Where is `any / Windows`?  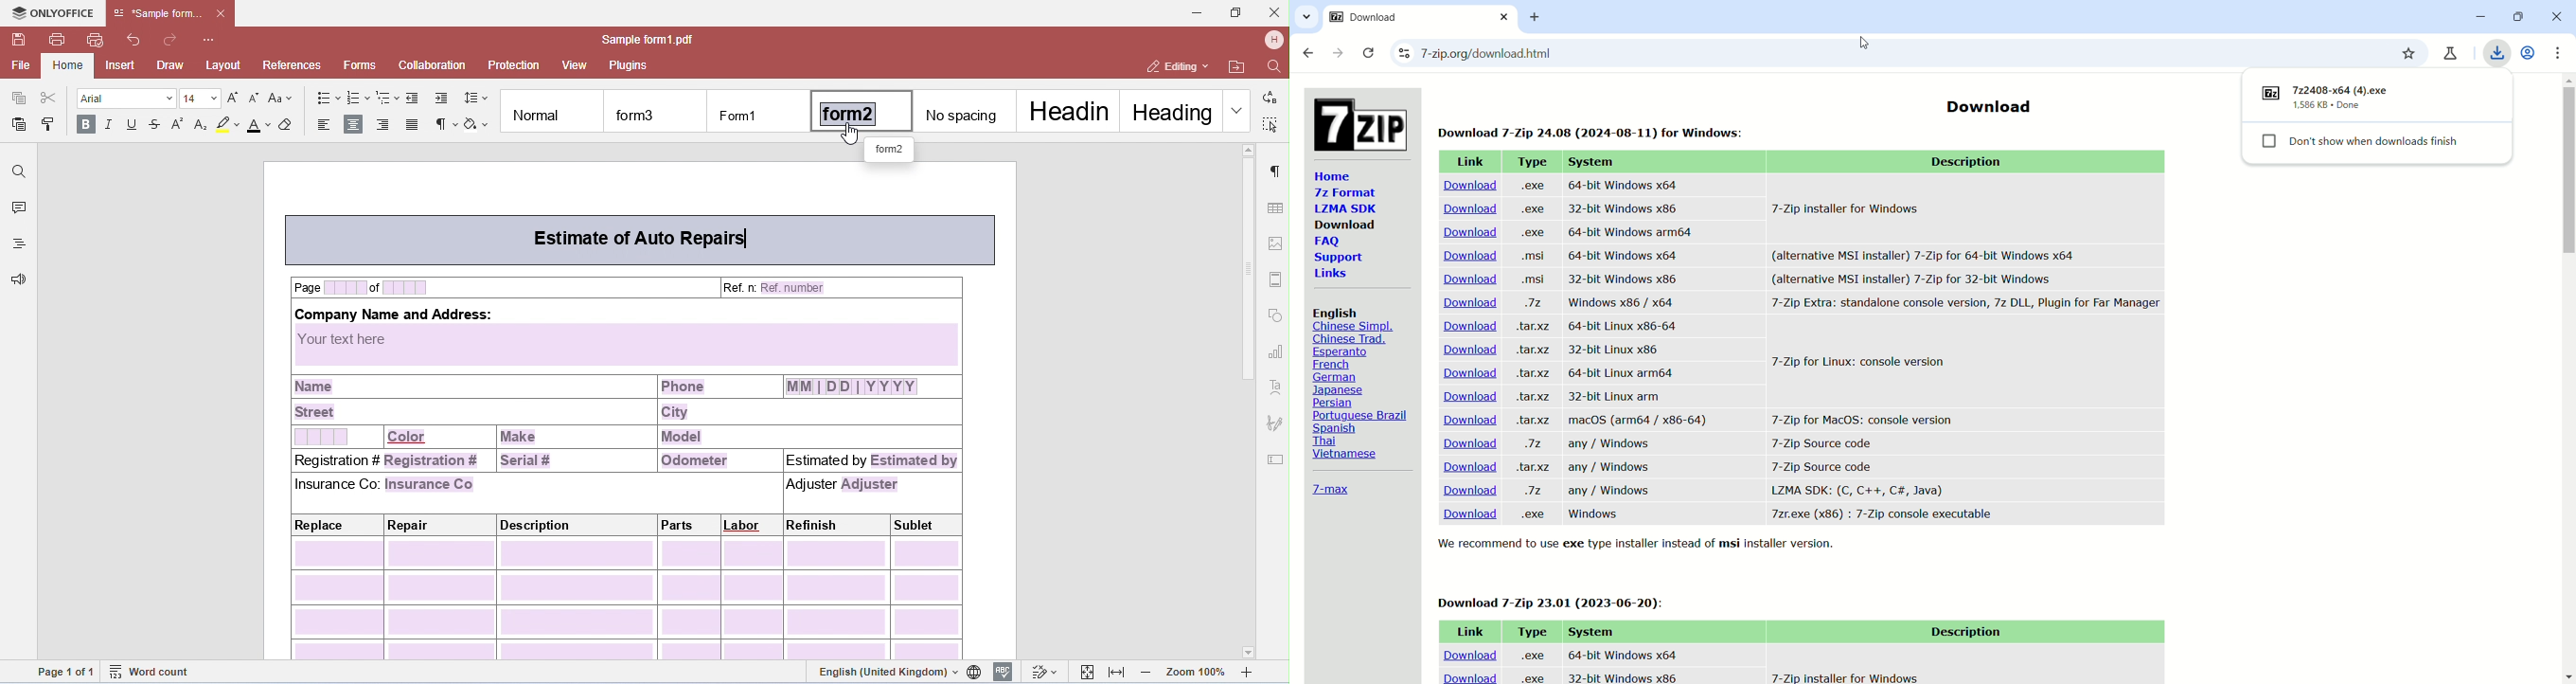
any / Windows is located at coordinates (1608, 467).